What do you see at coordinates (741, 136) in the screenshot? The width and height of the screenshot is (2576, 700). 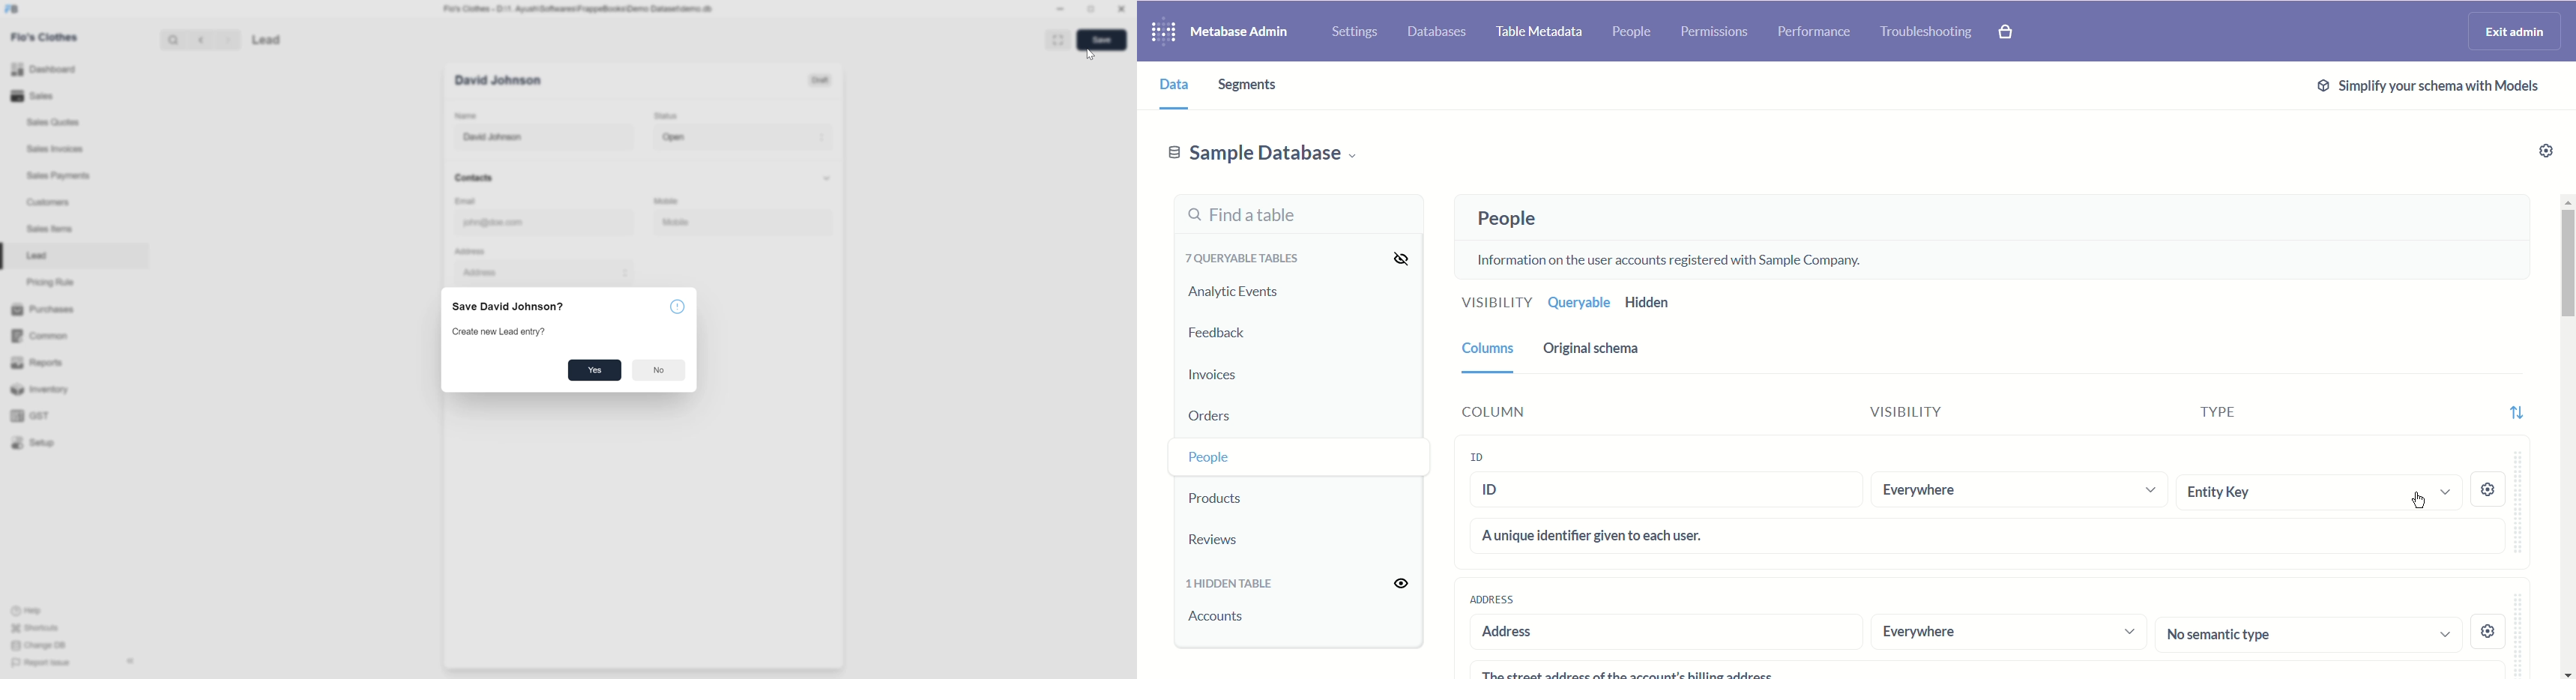 I see `Open` at bounding box center [741, 136].